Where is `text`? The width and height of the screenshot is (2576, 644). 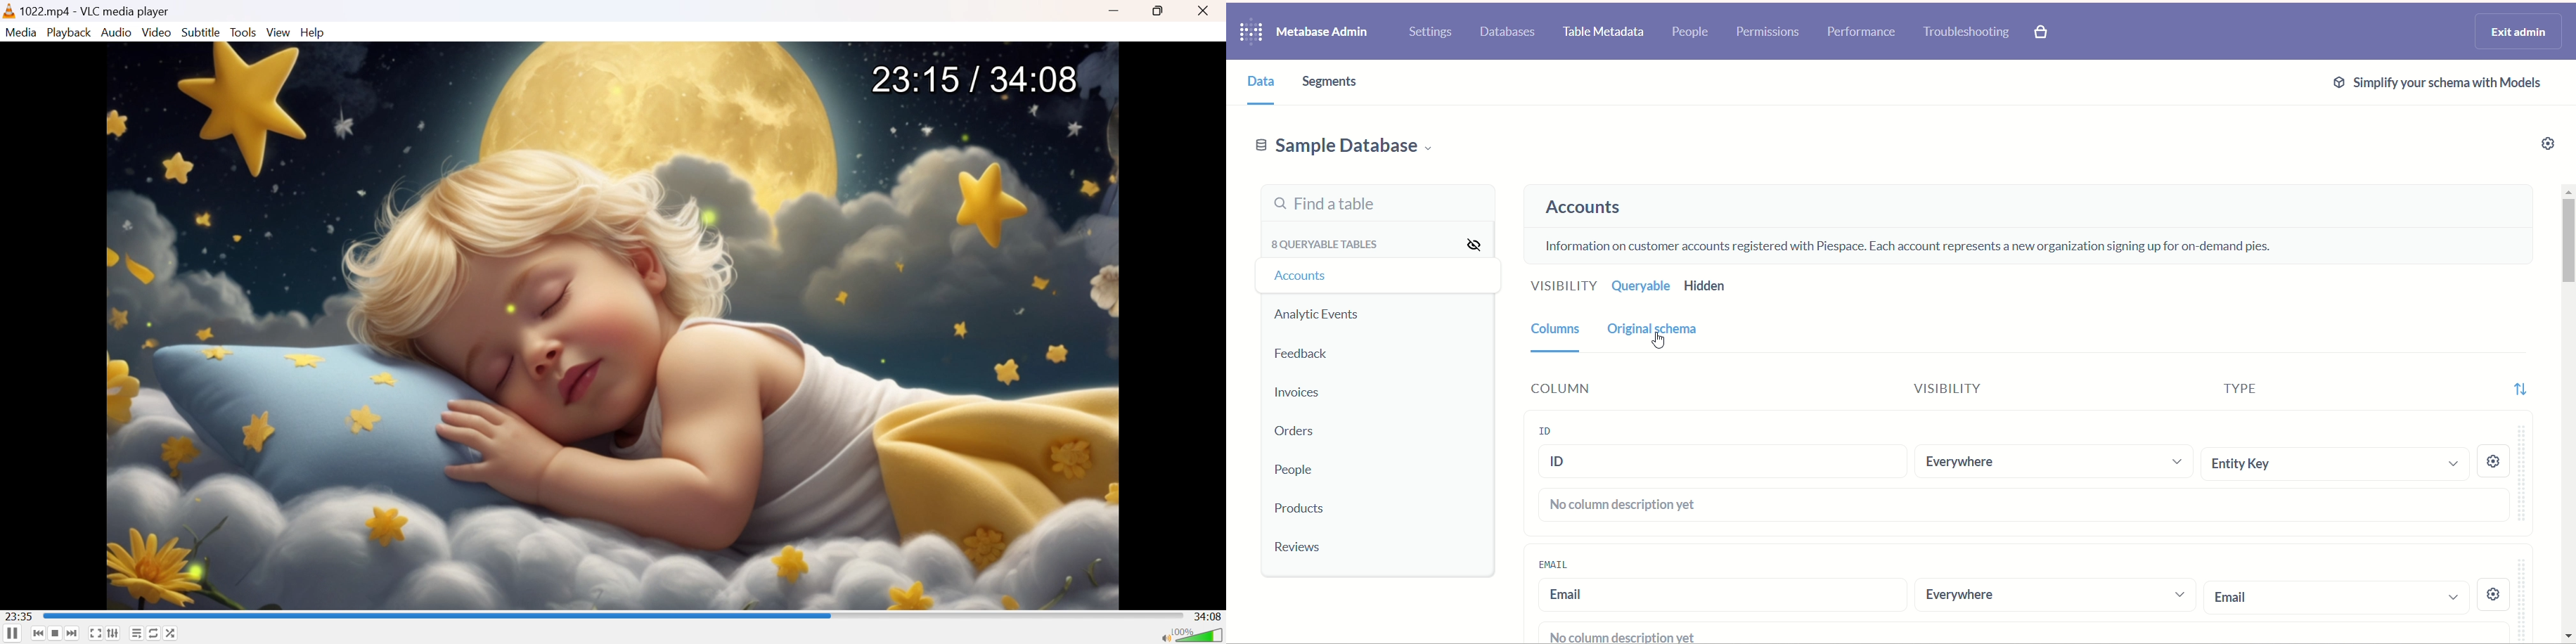 text is located at coordinates (1902, 250).